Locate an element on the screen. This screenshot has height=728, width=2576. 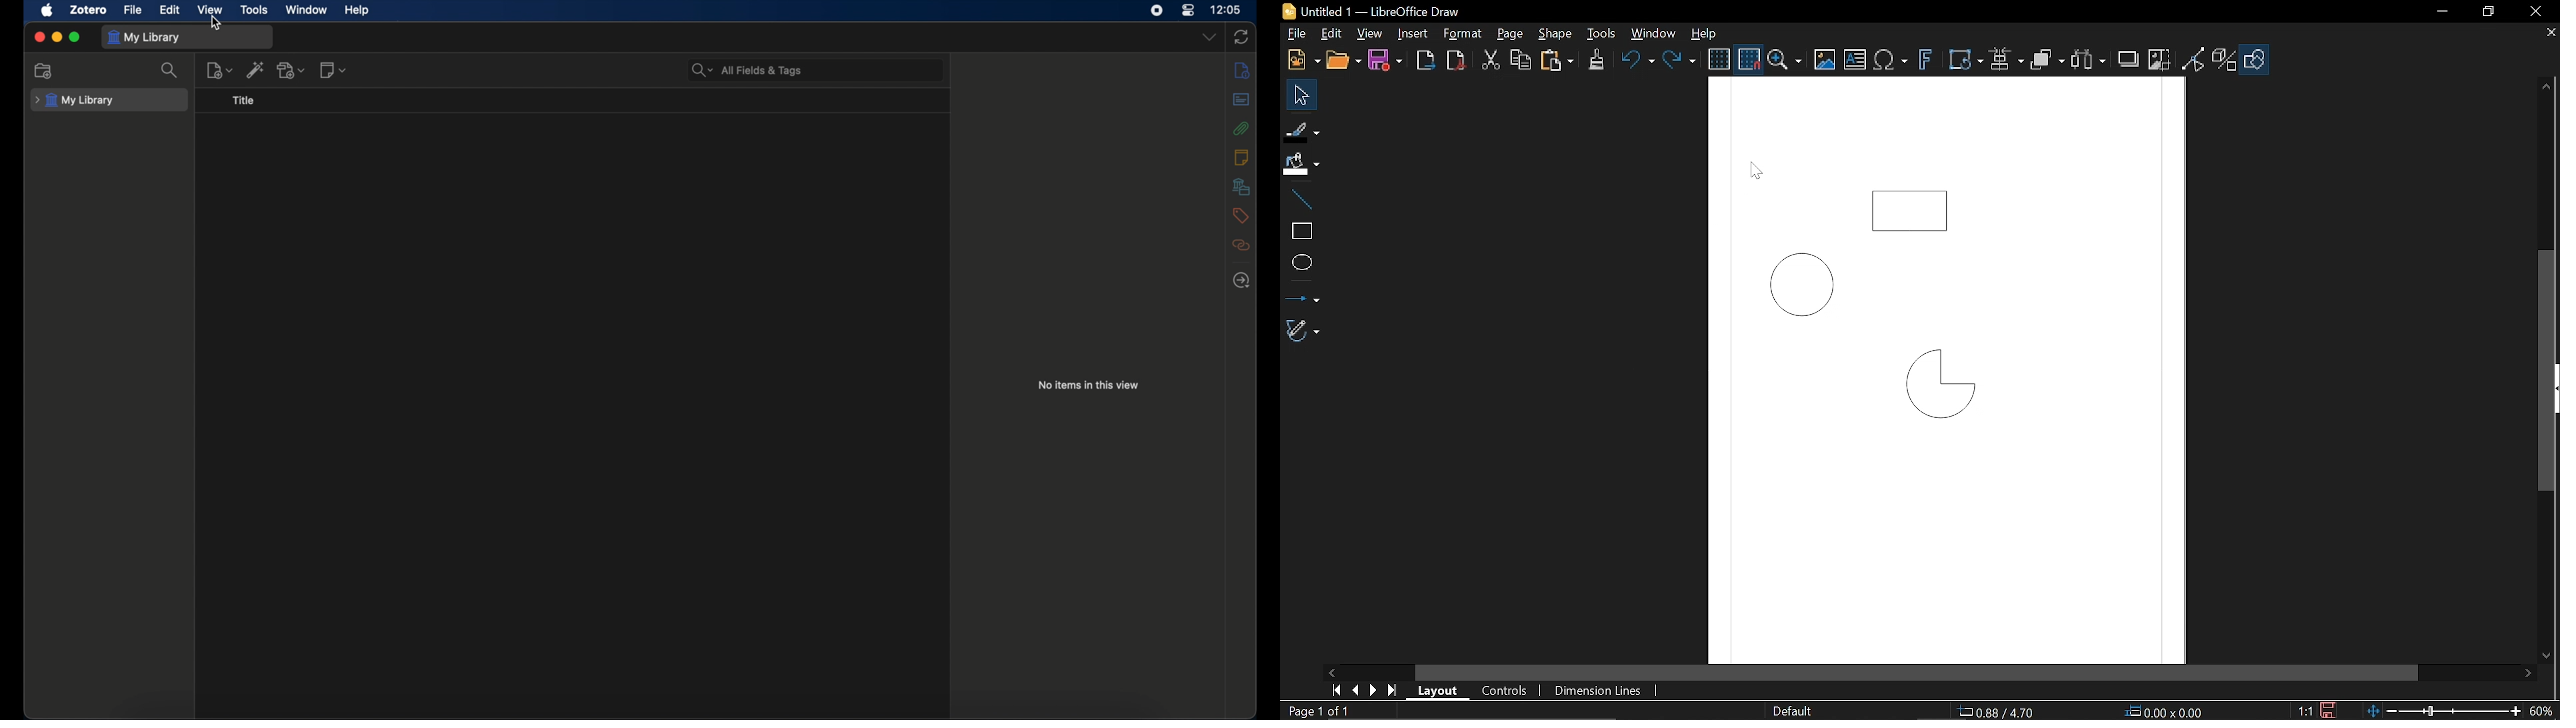
next page is located at coordinates (1369, 690).